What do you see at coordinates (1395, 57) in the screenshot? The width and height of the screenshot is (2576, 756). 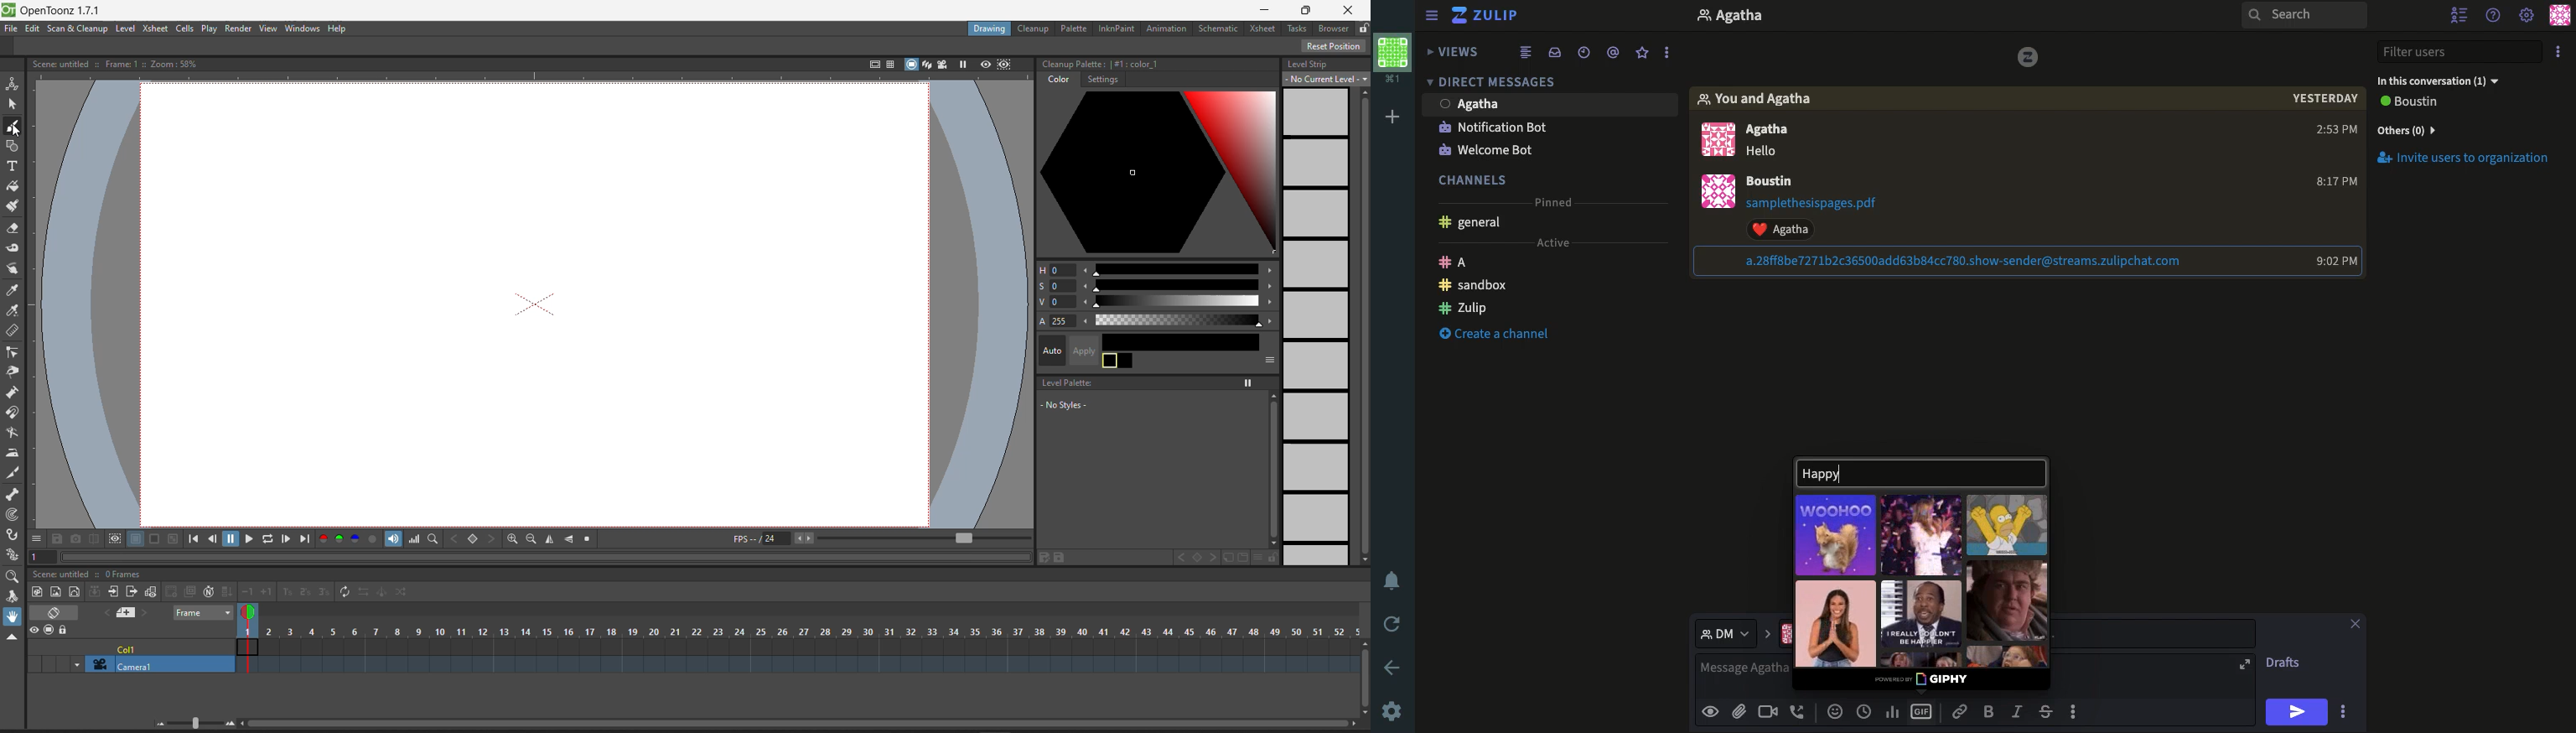 I see `Workspace profile` at bounding box center [1395, 57].